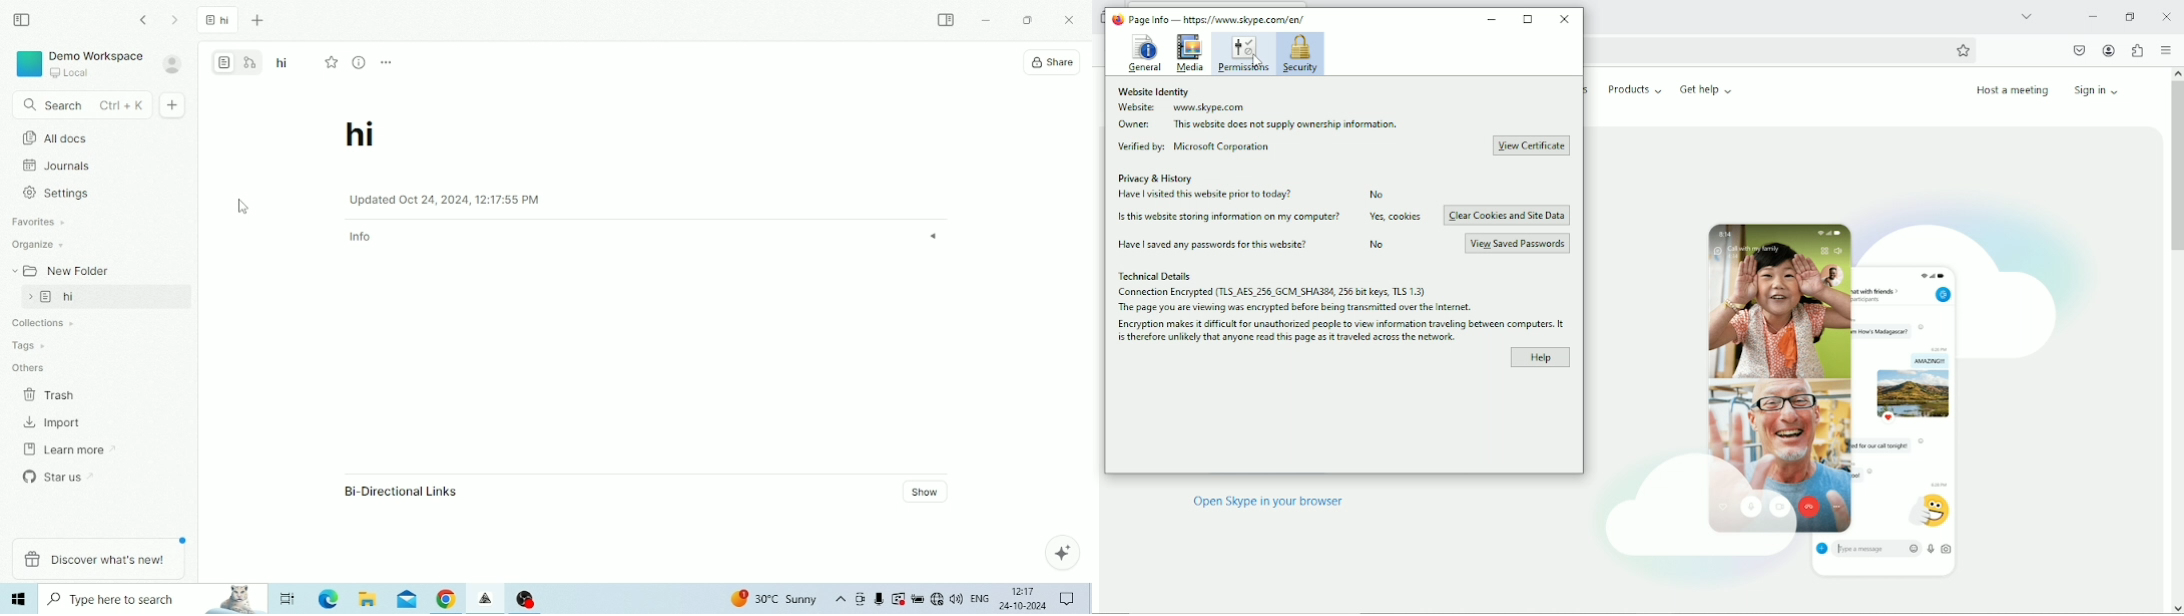 This screenshot has width=2184, height=616. I want to click on Restore Down, so click(1027, 21).